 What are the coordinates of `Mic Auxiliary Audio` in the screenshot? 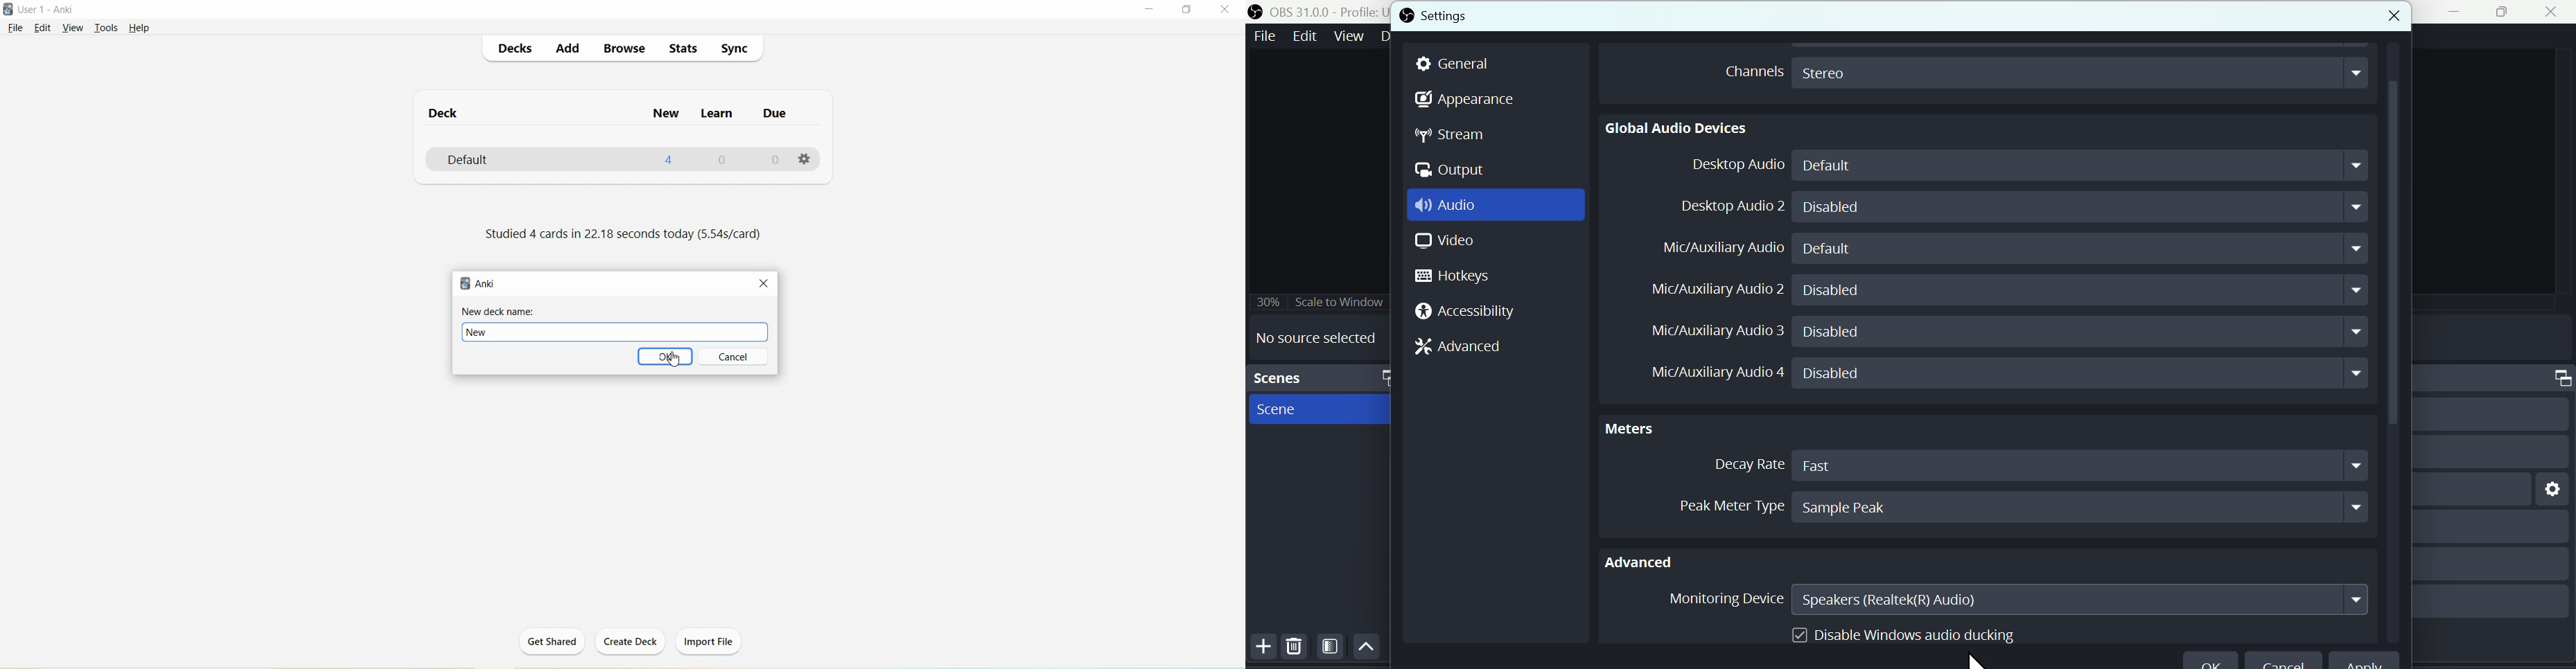 It's located at (1725, 249).